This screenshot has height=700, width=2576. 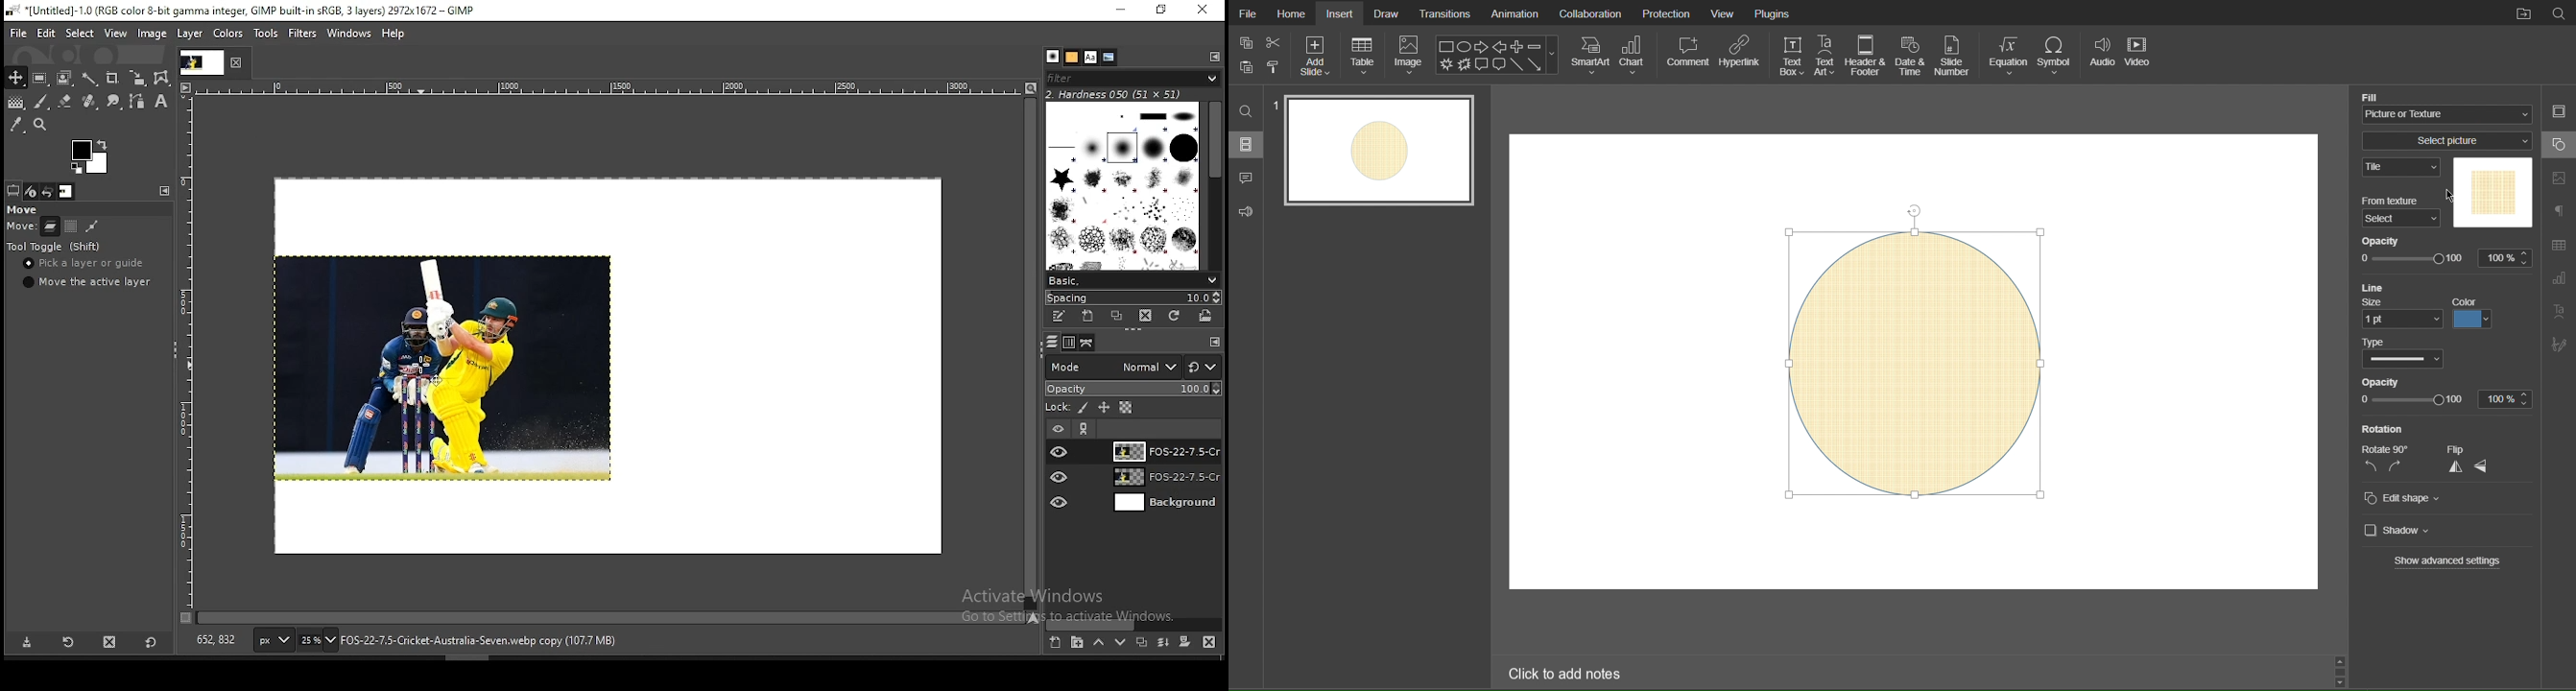 I want to click on Table Settings, so click(x=2559, y=242).